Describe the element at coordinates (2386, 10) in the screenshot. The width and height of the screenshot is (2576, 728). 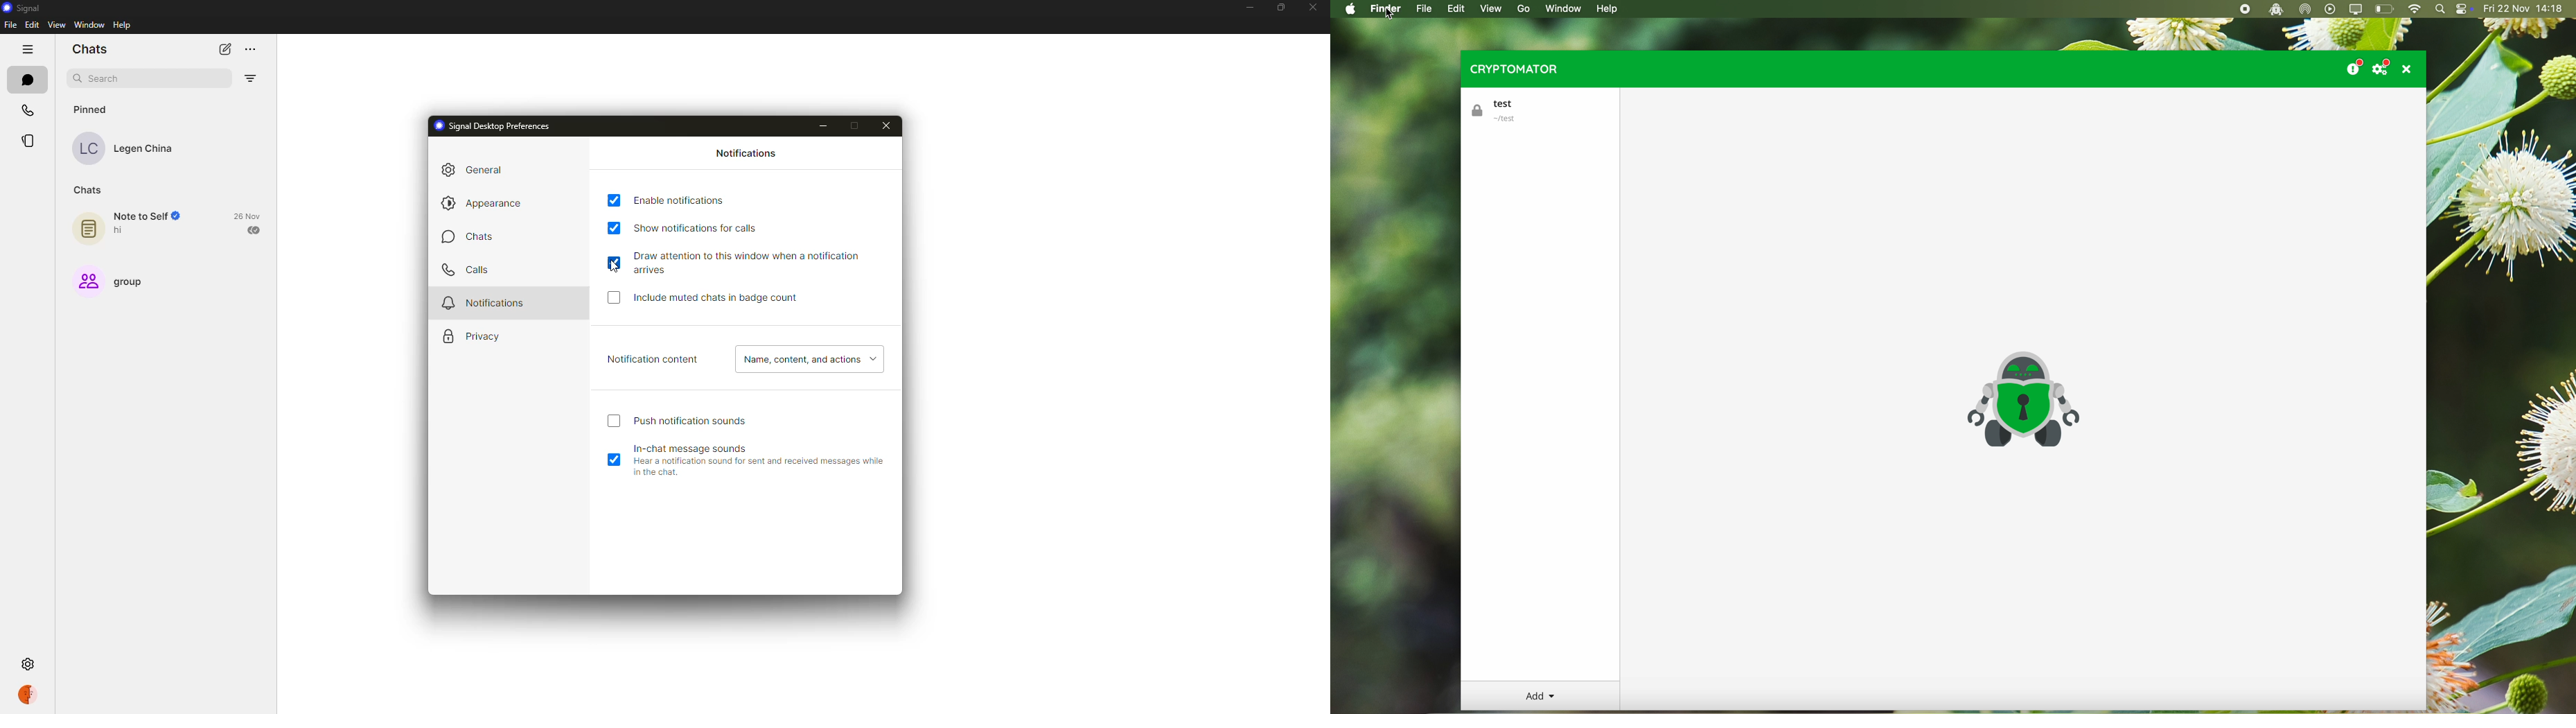
I see `battery` at that location.